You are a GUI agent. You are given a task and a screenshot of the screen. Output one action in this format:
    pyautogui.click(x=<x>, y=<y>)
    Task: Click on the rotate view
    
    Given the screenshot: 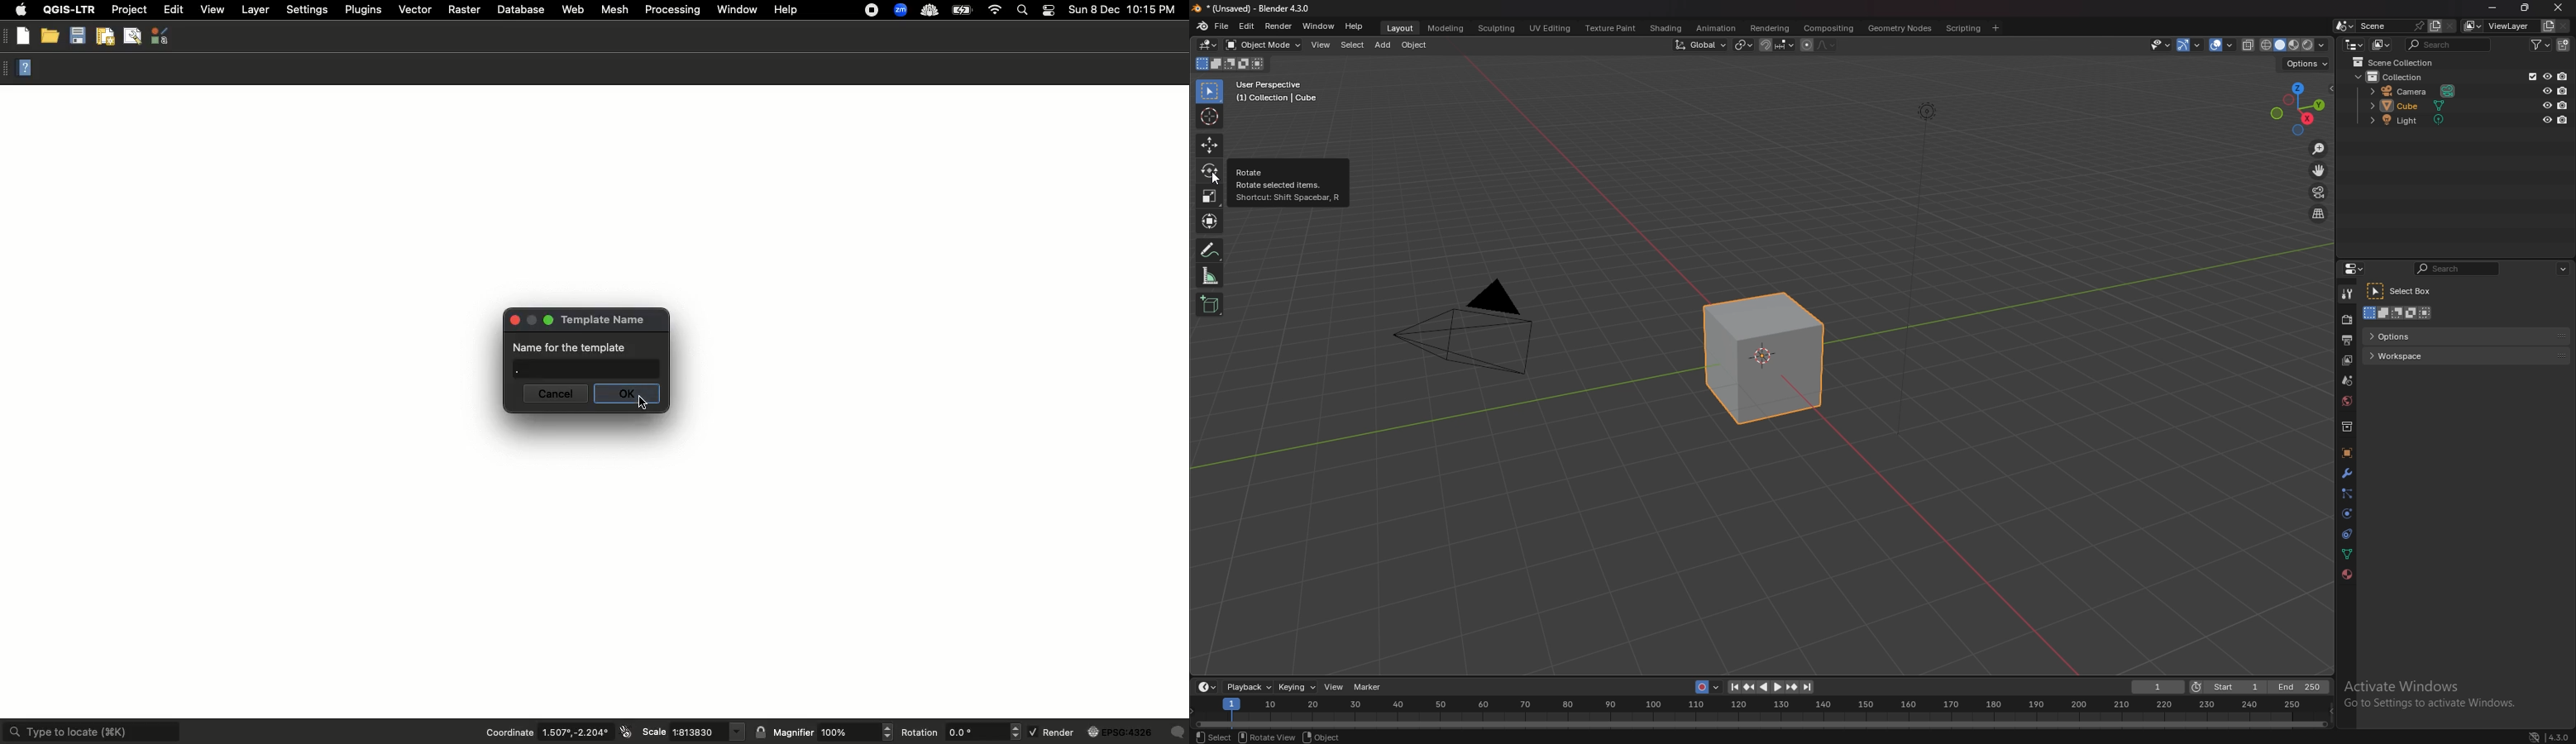 What is the action you would take?
    pyautogui.click(x=1267, y=737)
    